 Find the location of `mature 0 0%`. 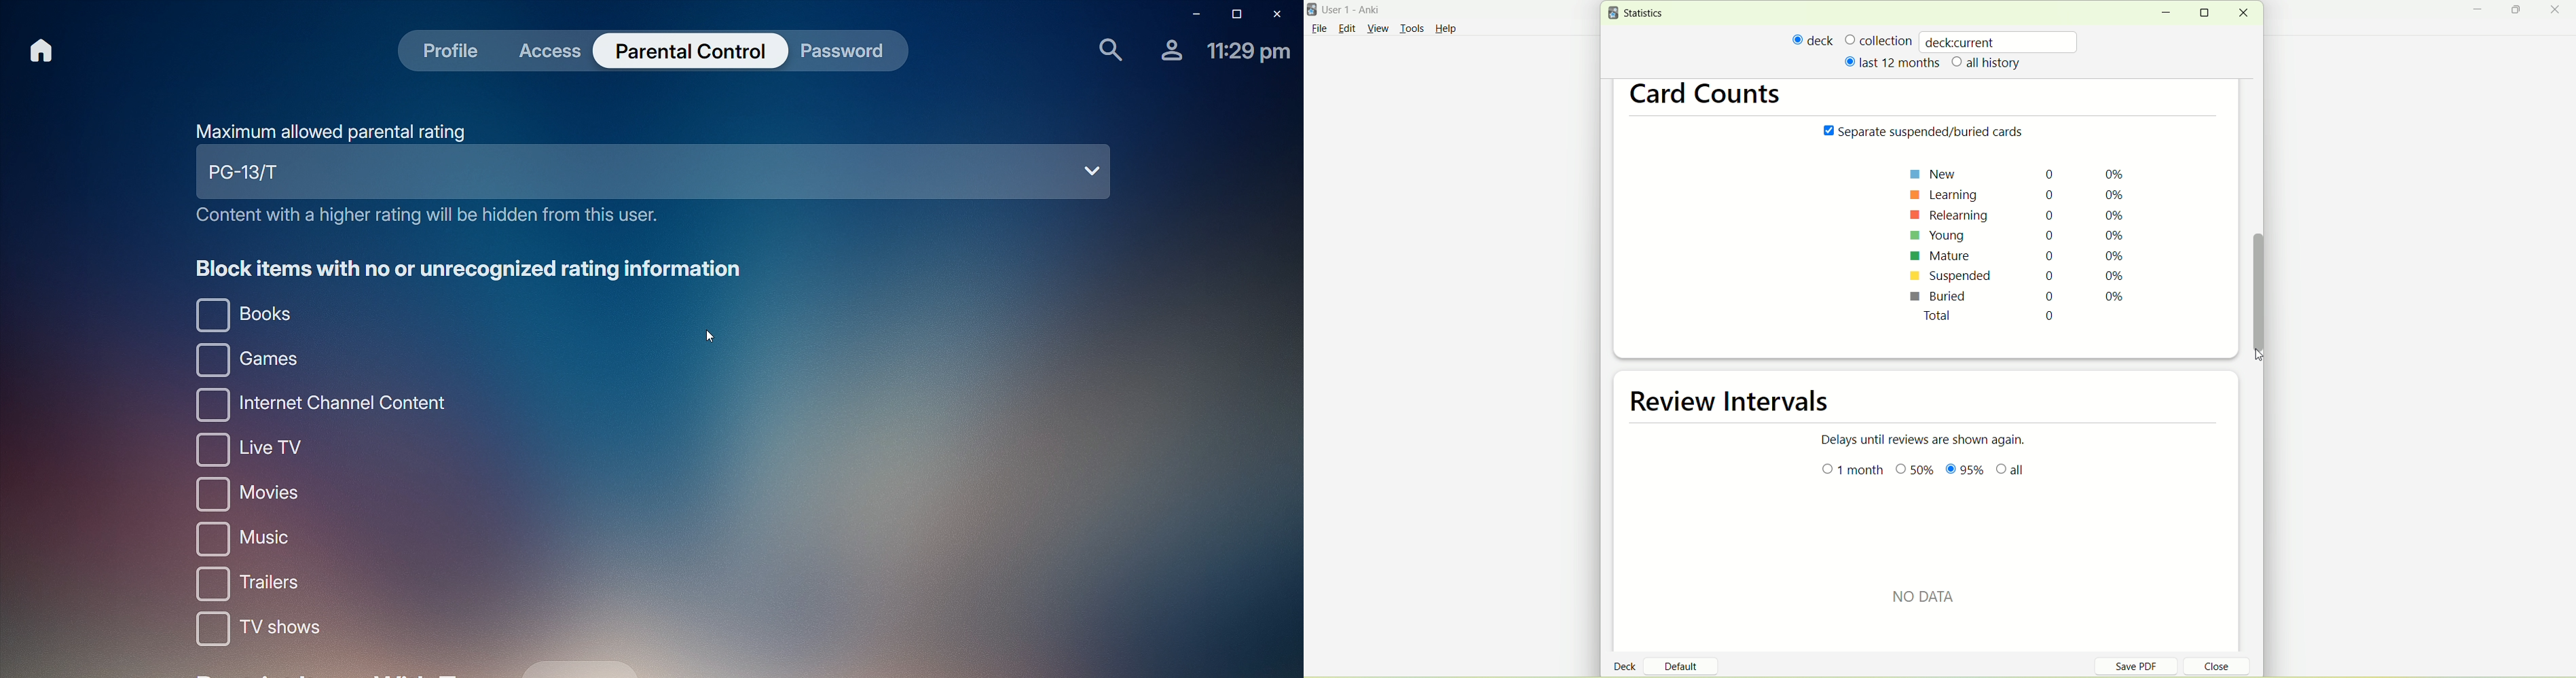

mature 0 0% is located at coordinates (2019, 257).